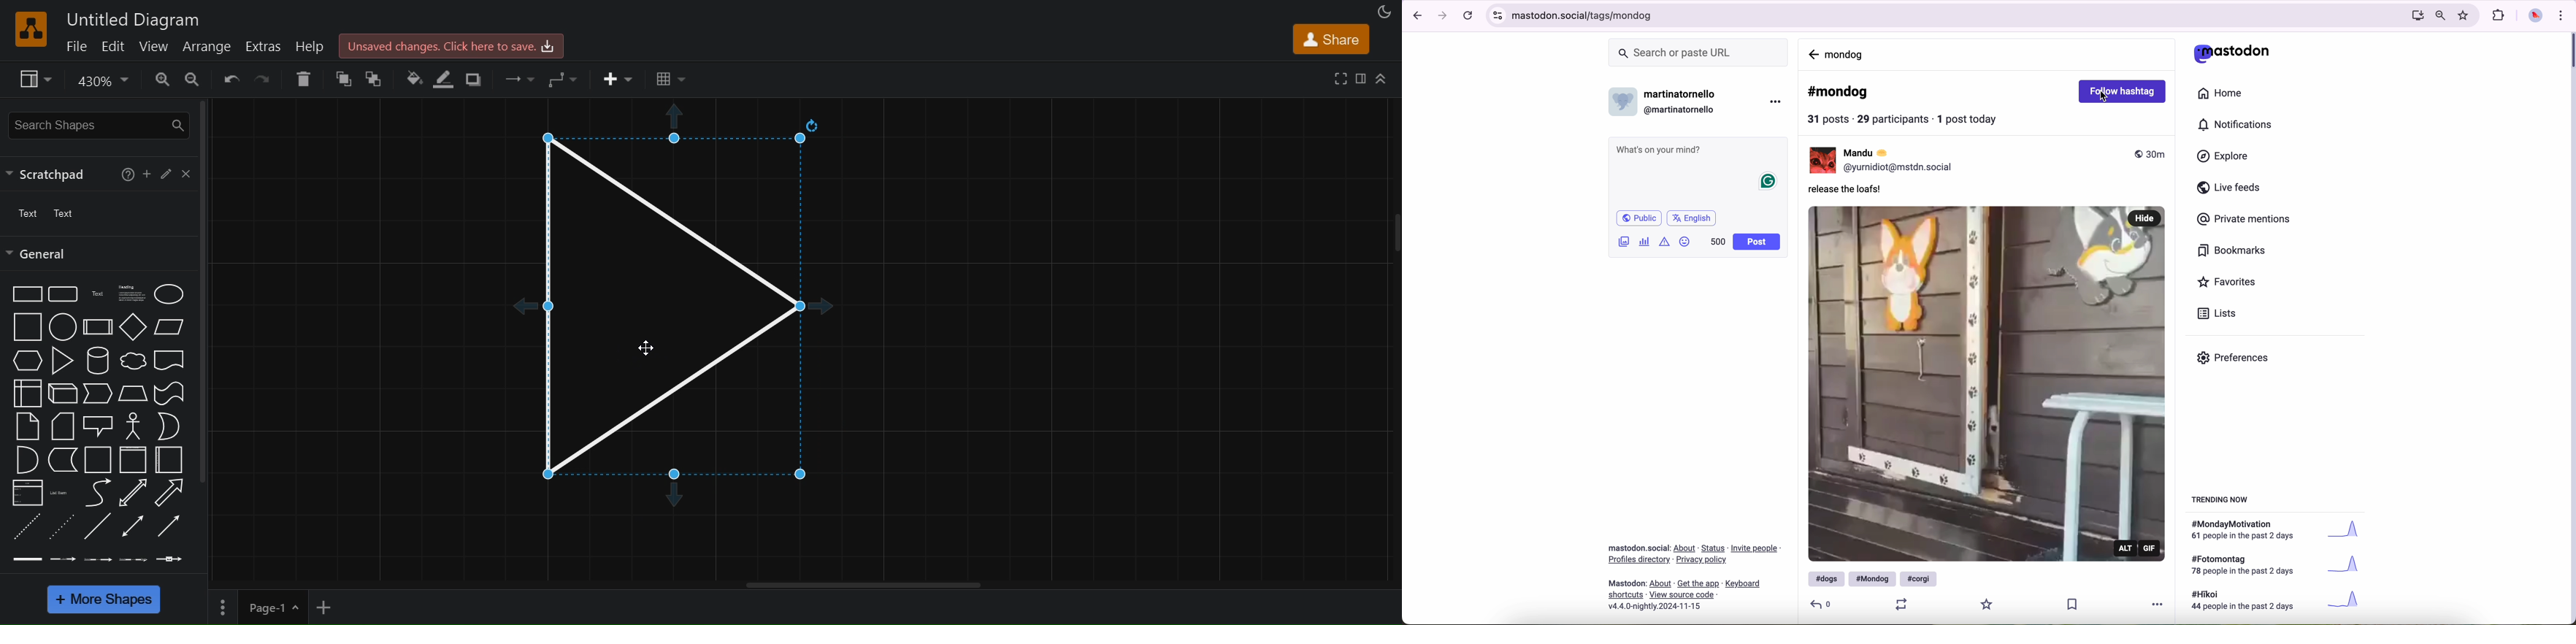 The width and height of the screenshot is (2576, 644). I want to click on Table, so click(671, 80).